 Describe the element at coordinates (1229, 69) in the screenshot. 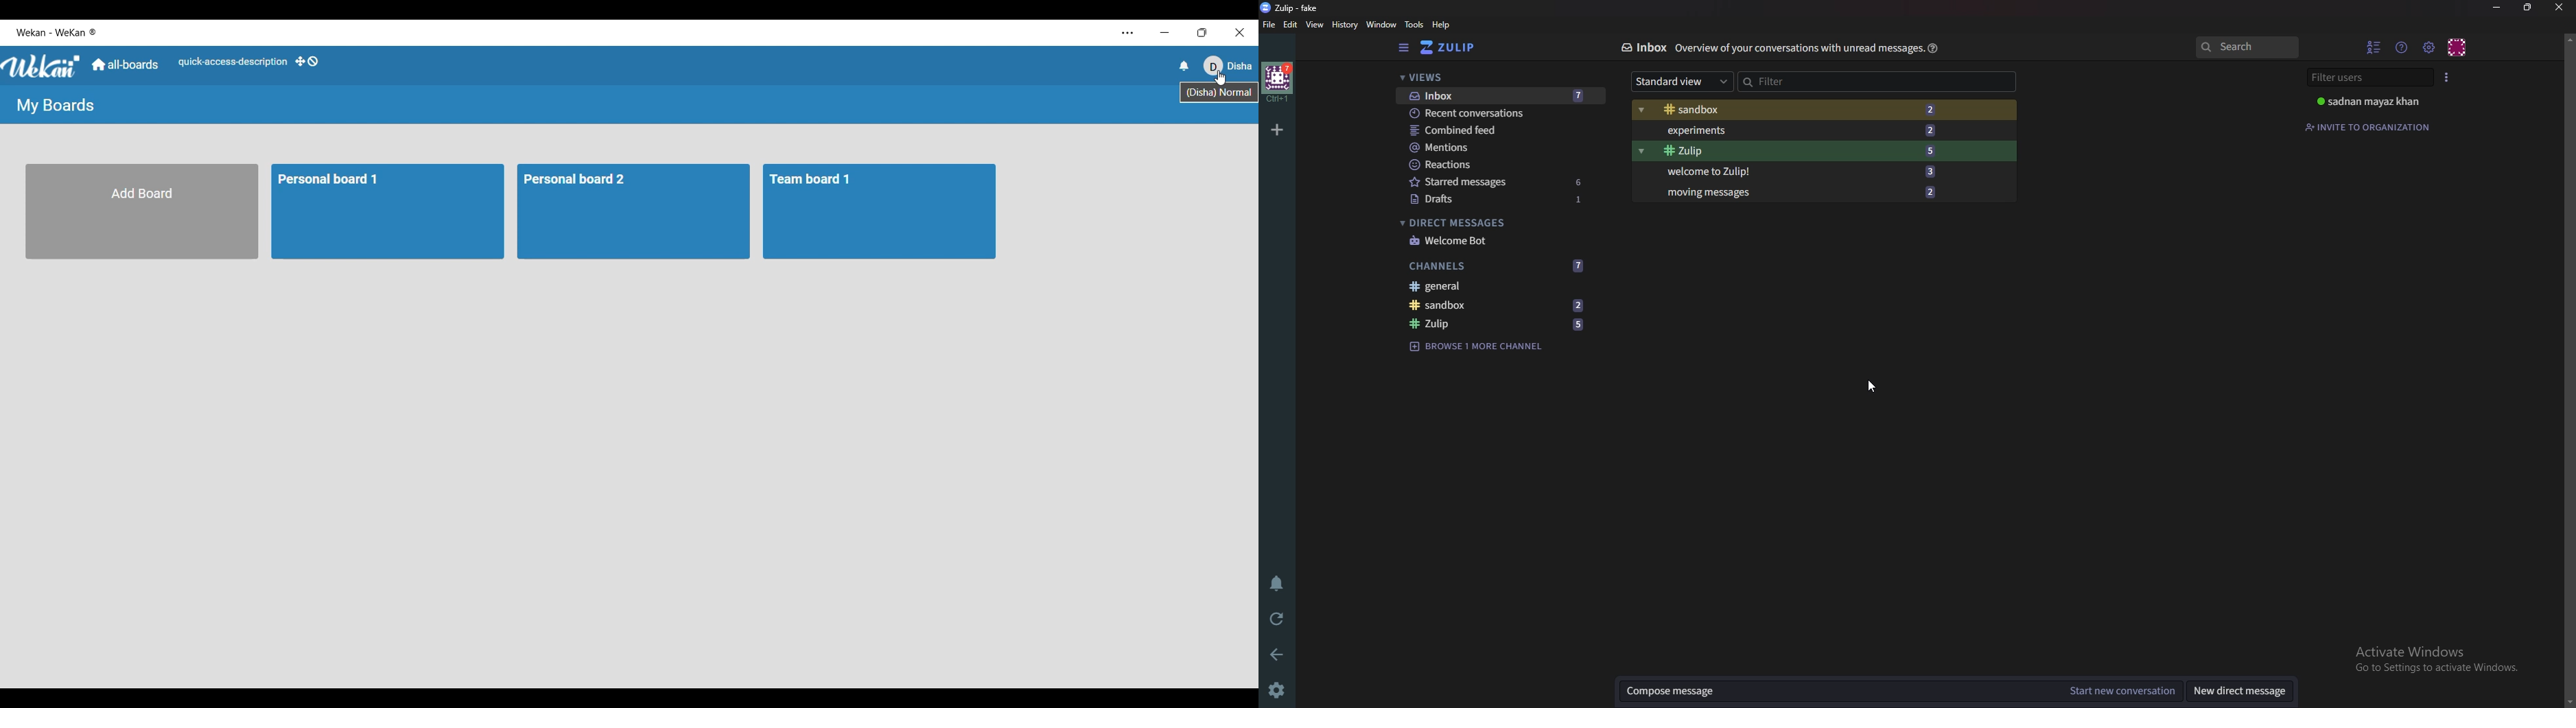

I see `Disha` at that location.